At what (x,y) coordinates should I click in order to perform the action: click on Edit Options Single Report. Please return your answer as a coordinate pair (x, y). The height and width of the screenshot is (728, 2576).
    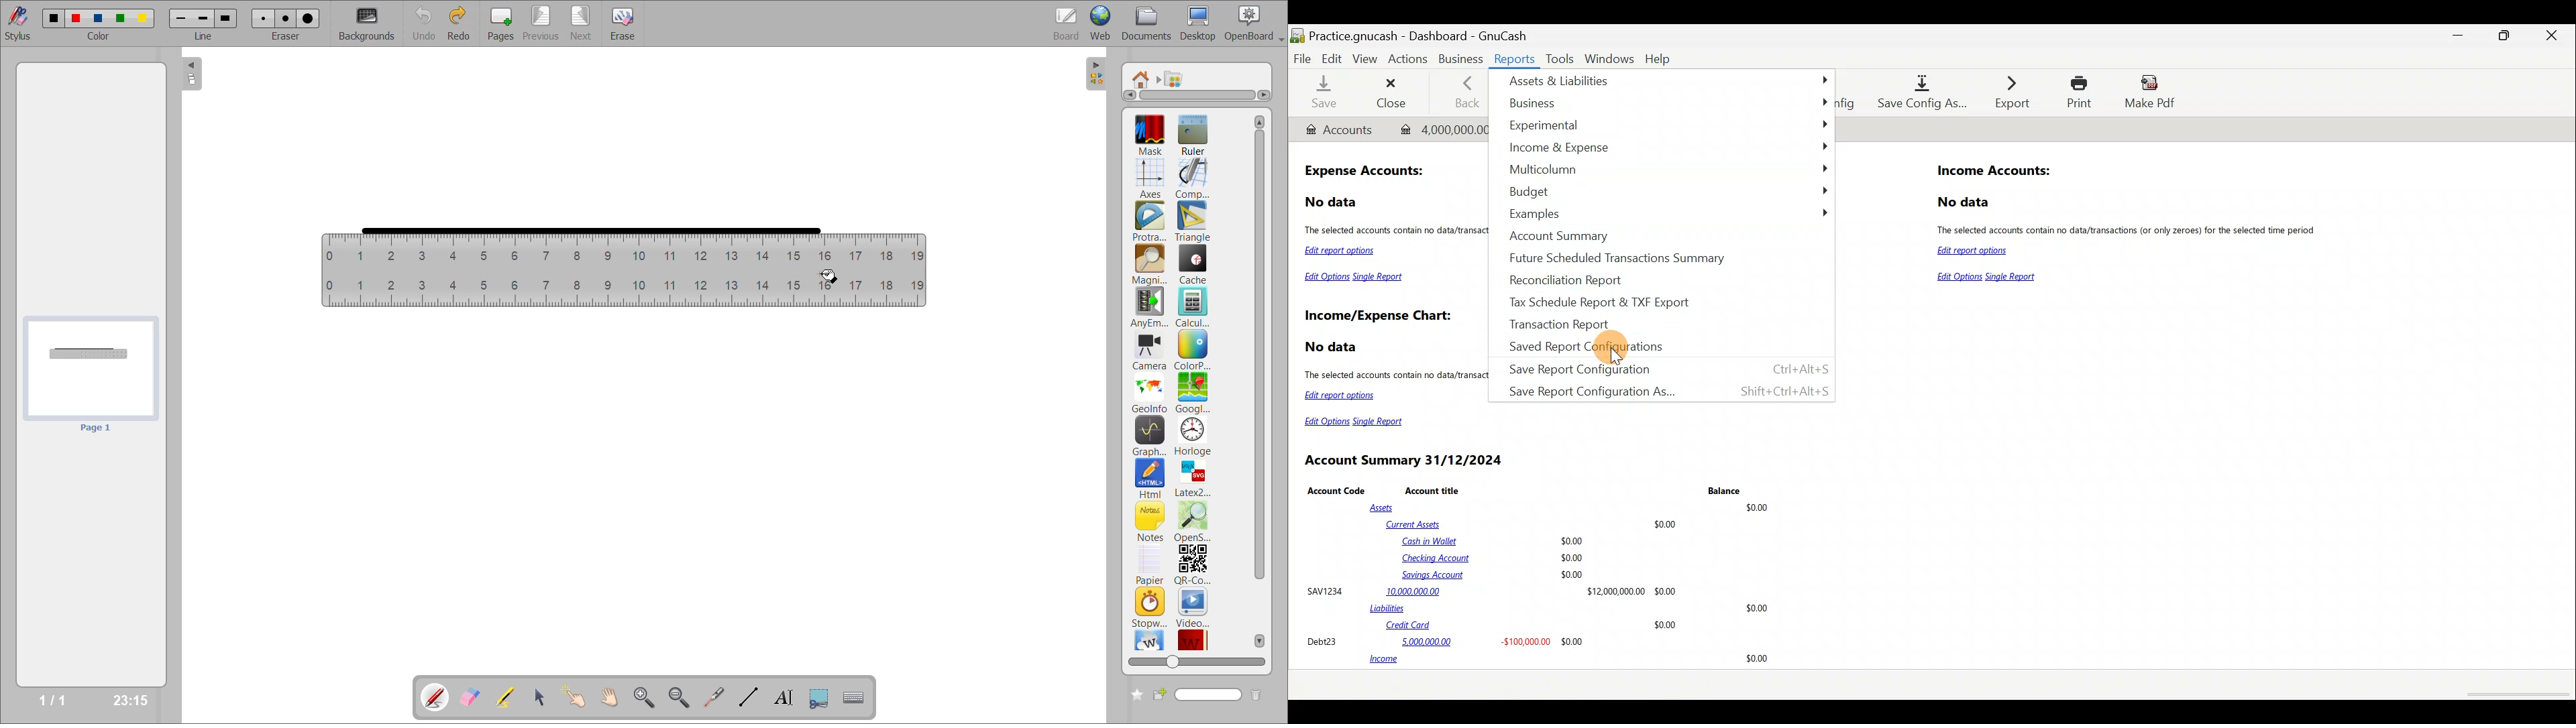
    Looking at the image, I should click on (1355, 280).